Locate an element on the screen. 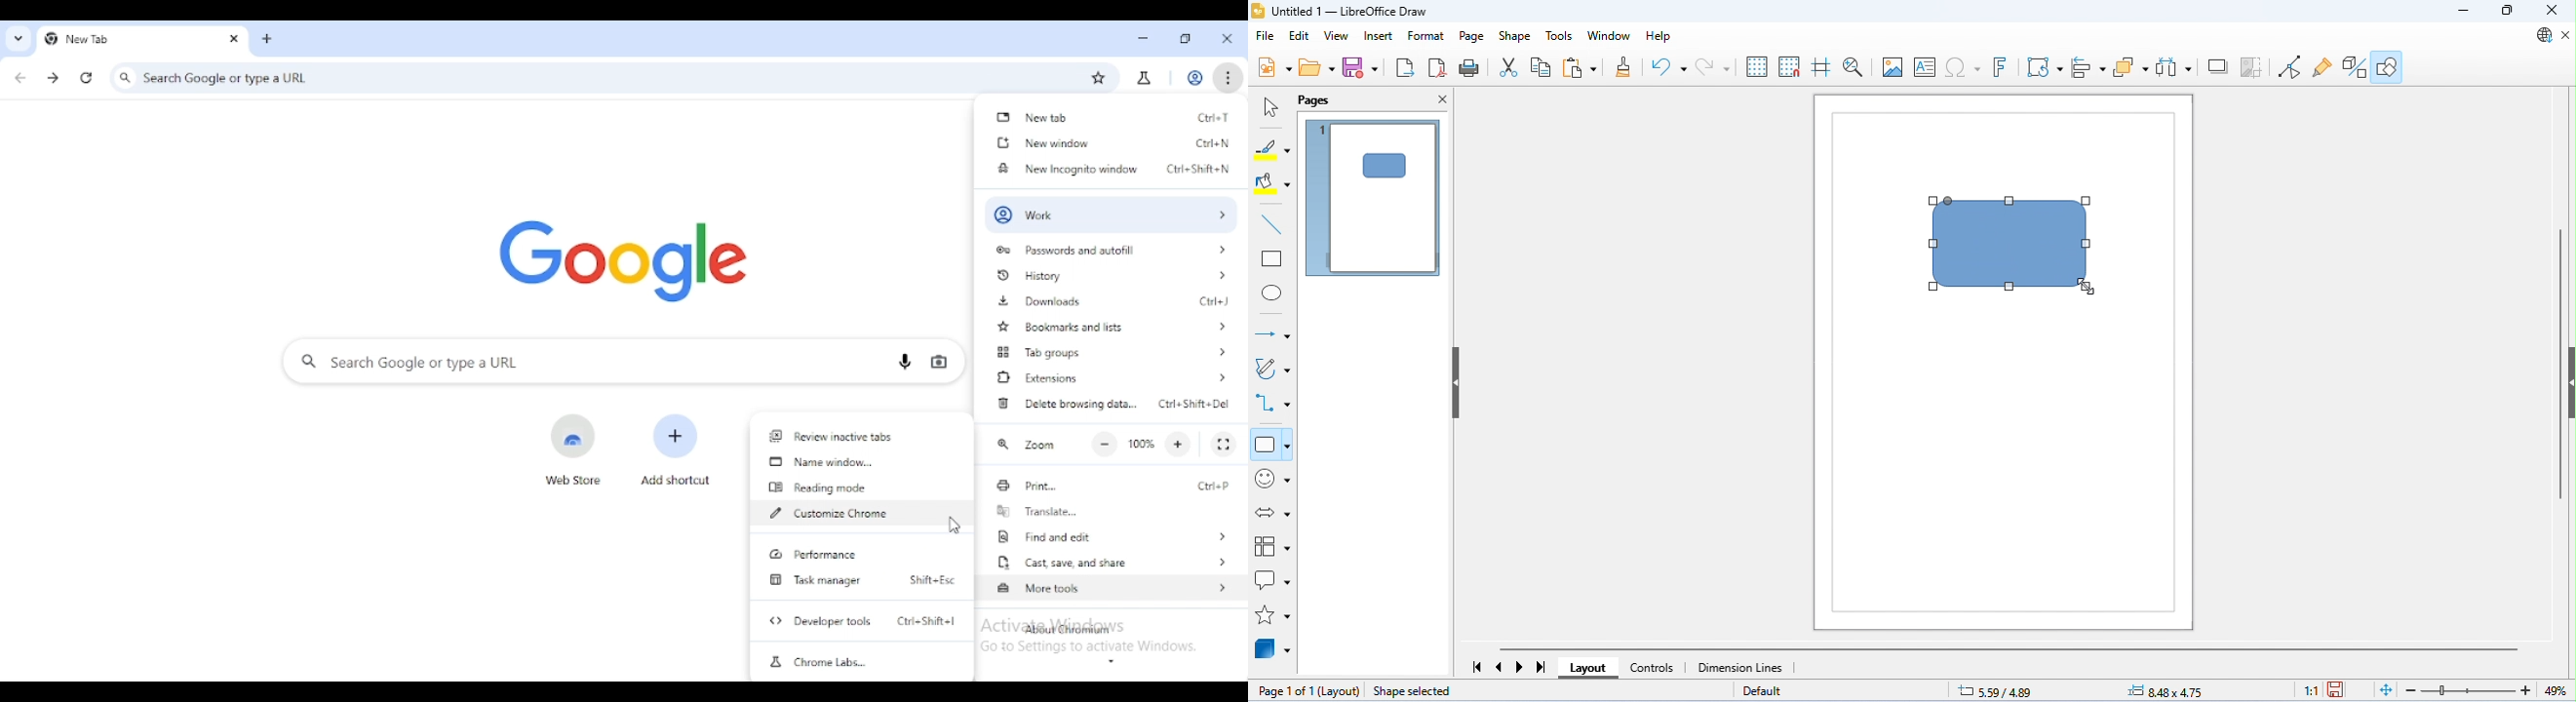  tab groups is located at coordinates (1111, 353).